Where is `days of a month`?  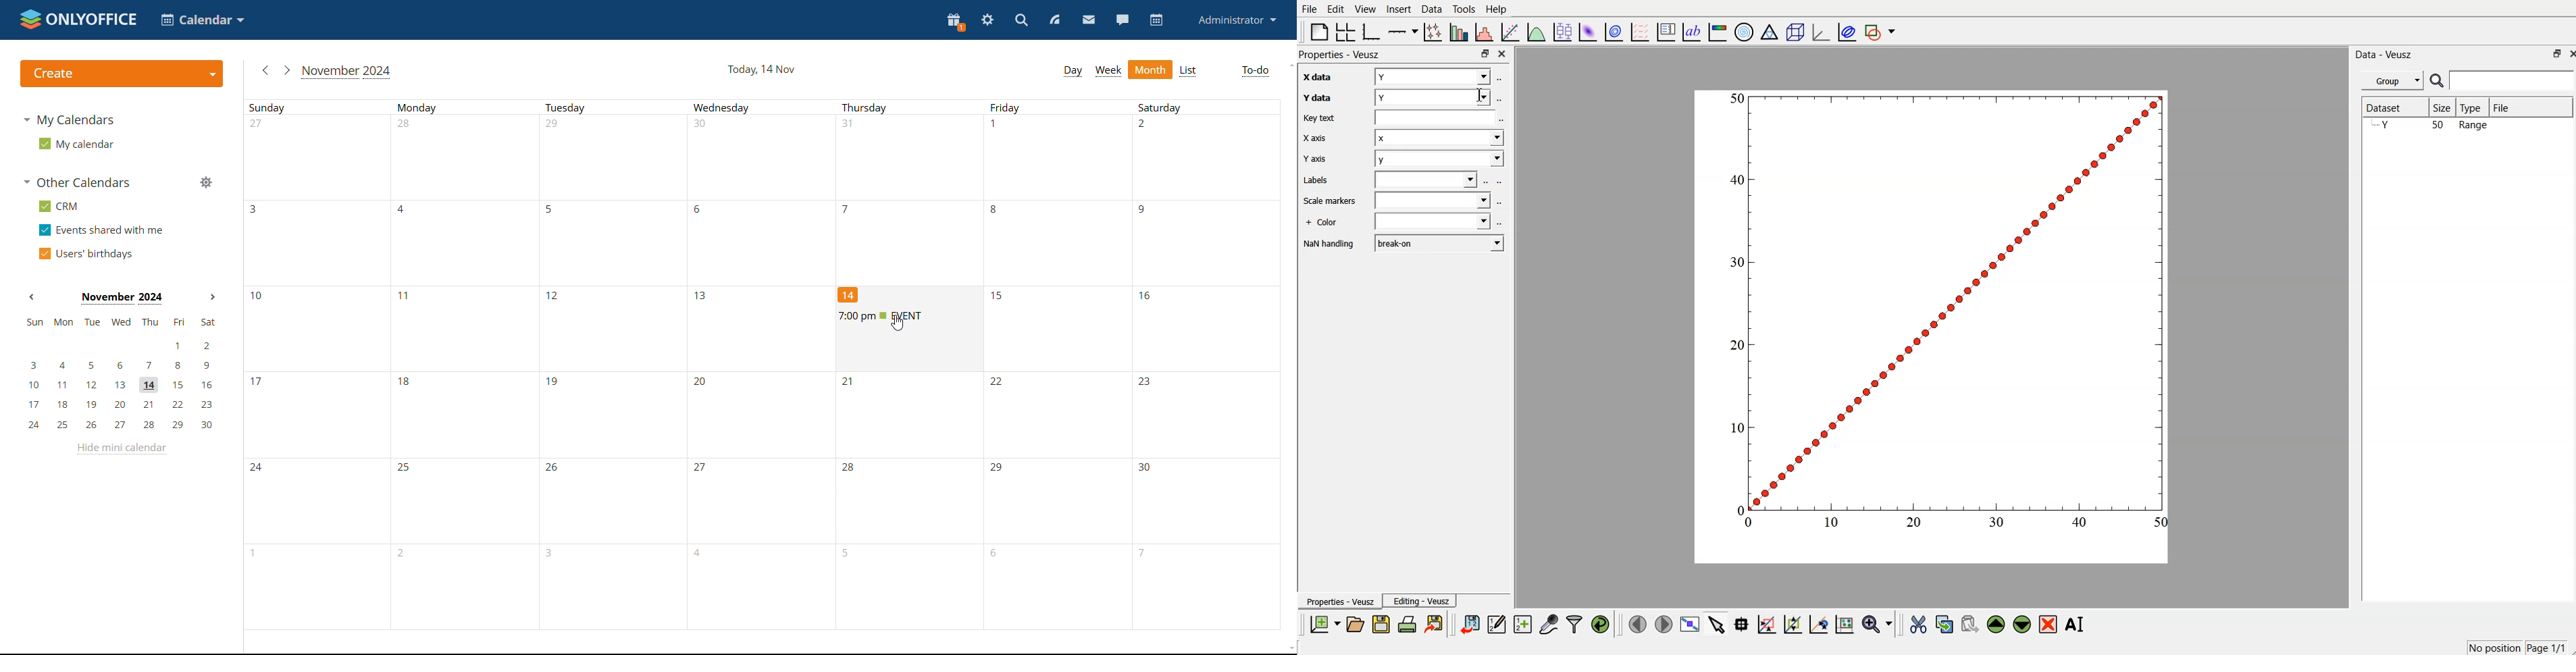 days of a month is located at coordinates (682, 330).